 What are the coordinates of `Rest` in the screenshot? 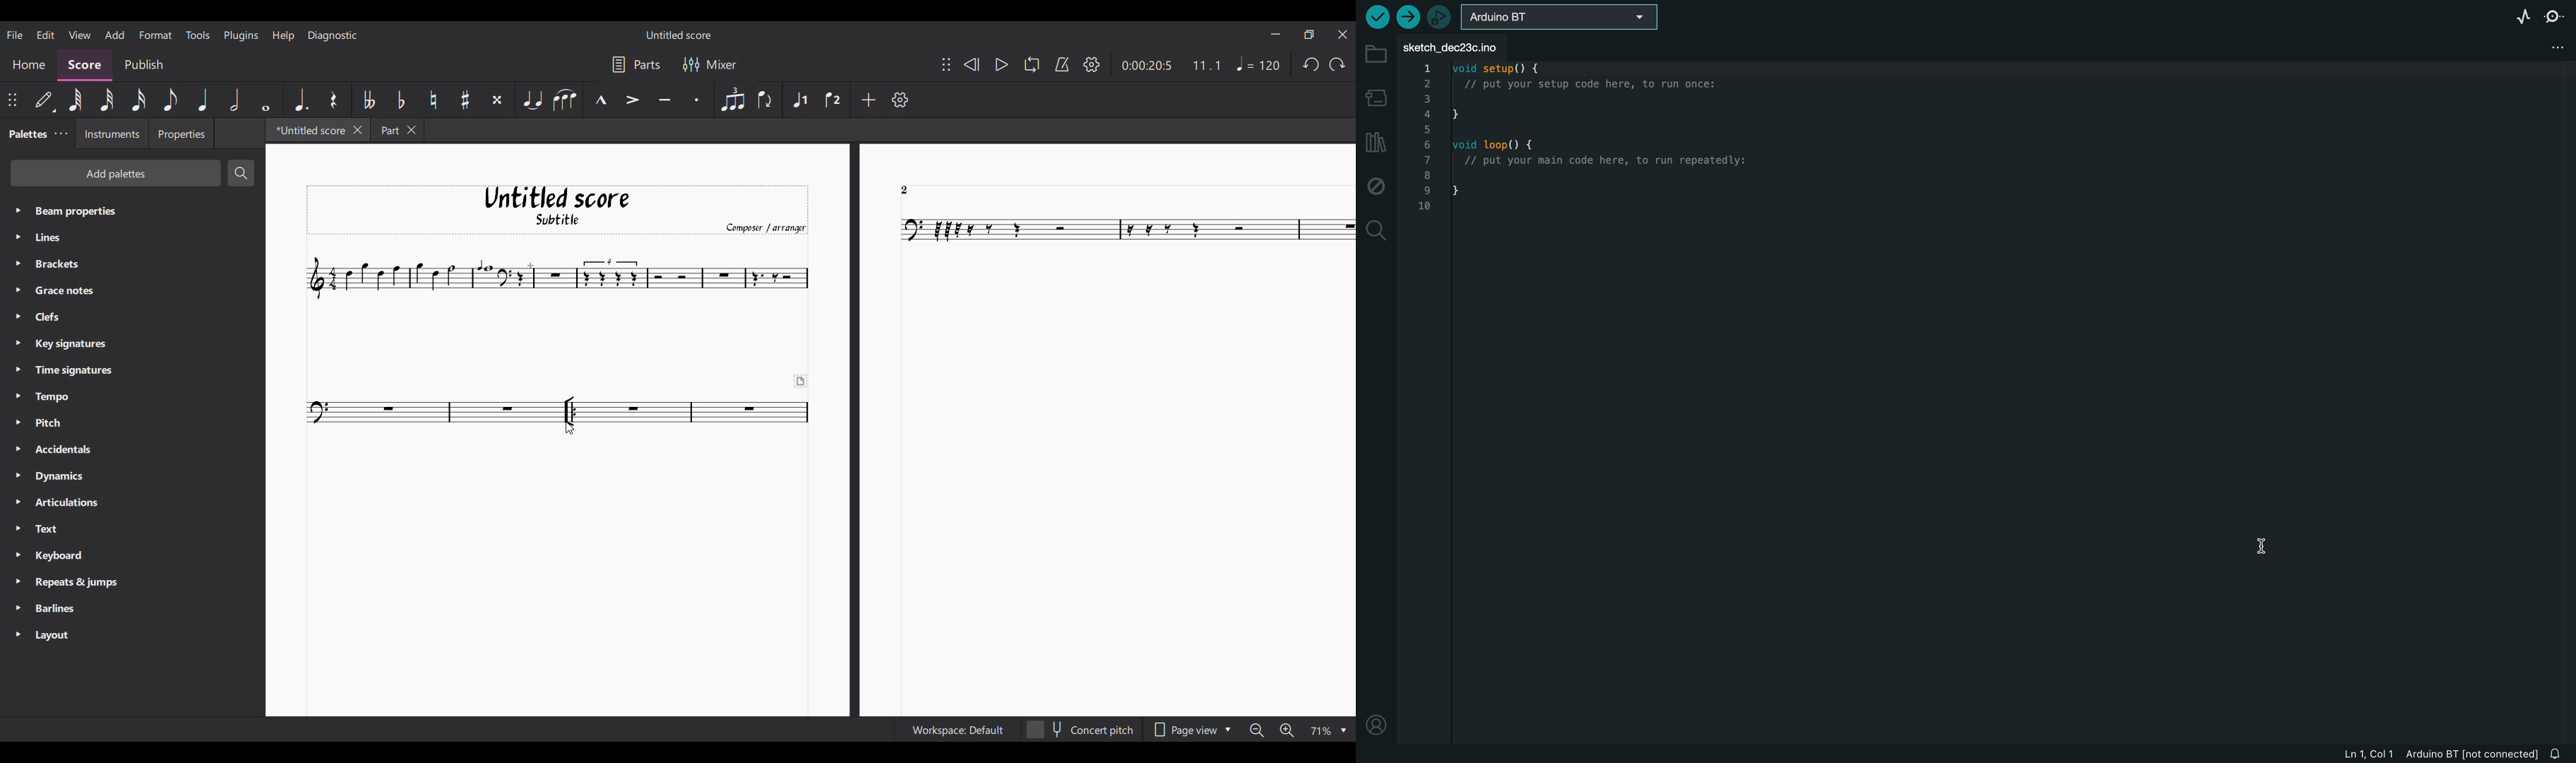 It's located at (334, 100).